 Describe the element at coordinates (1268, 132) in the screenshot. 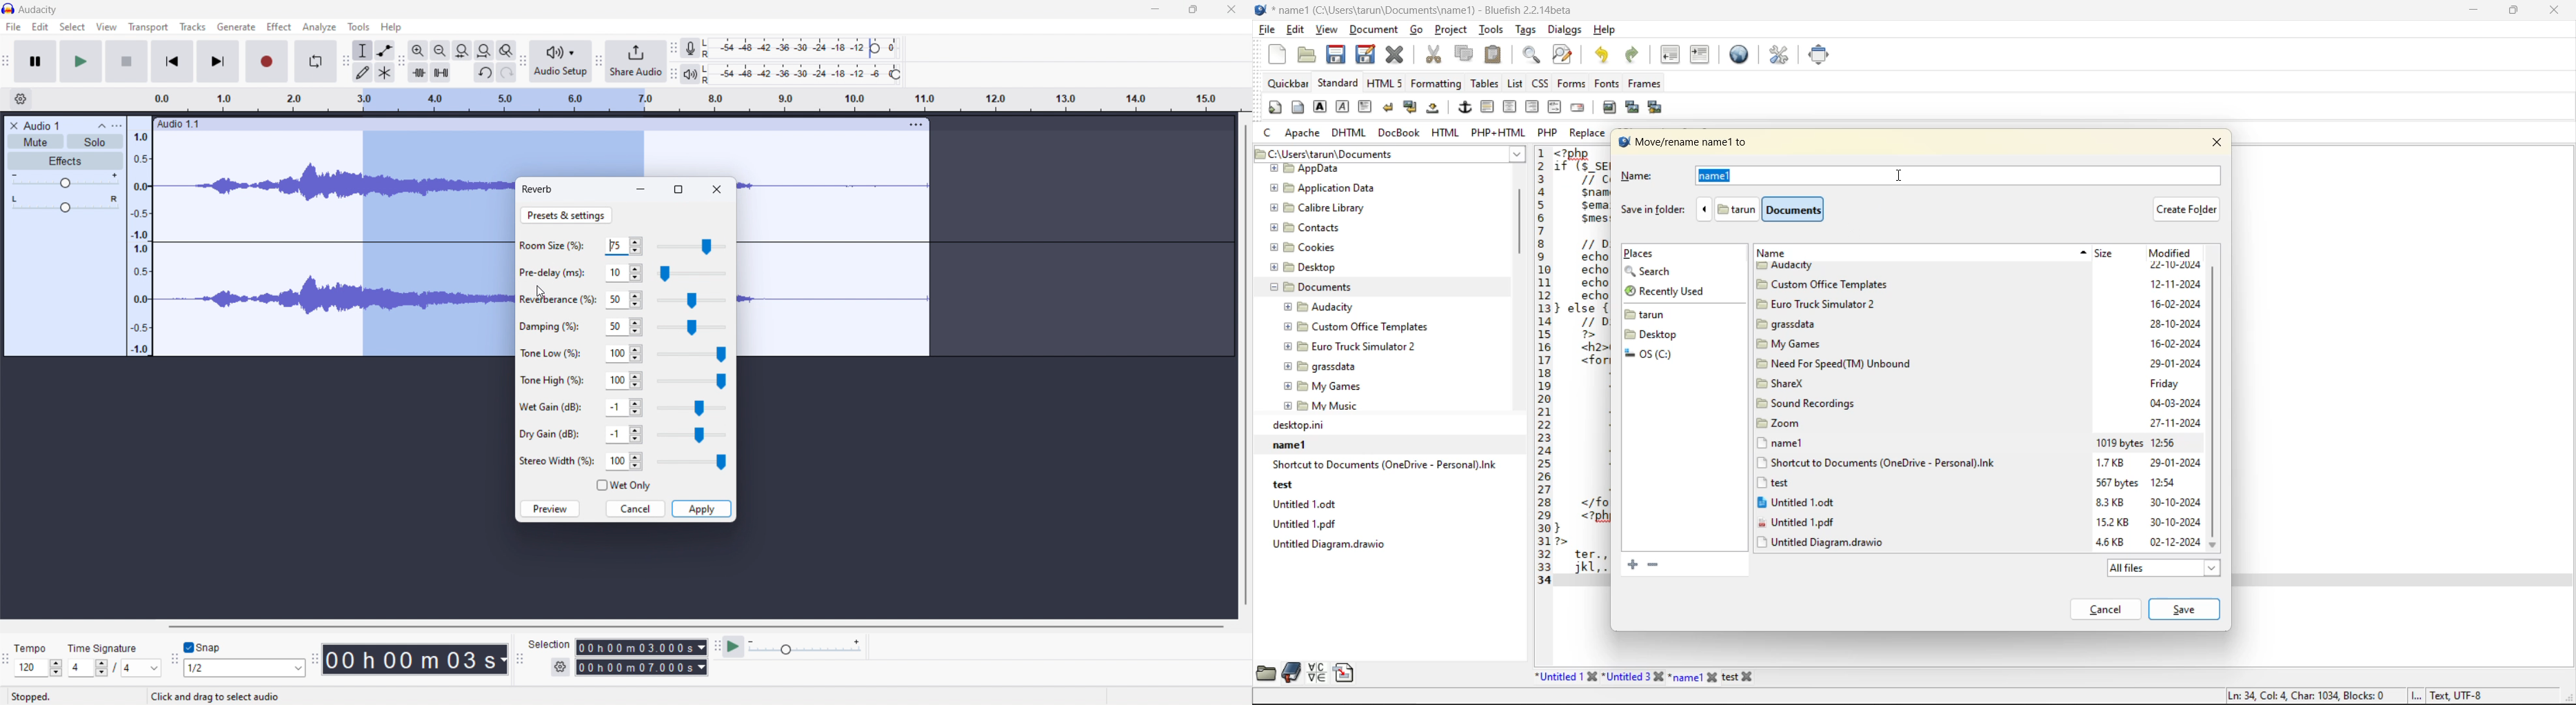

I see `c` at that location.